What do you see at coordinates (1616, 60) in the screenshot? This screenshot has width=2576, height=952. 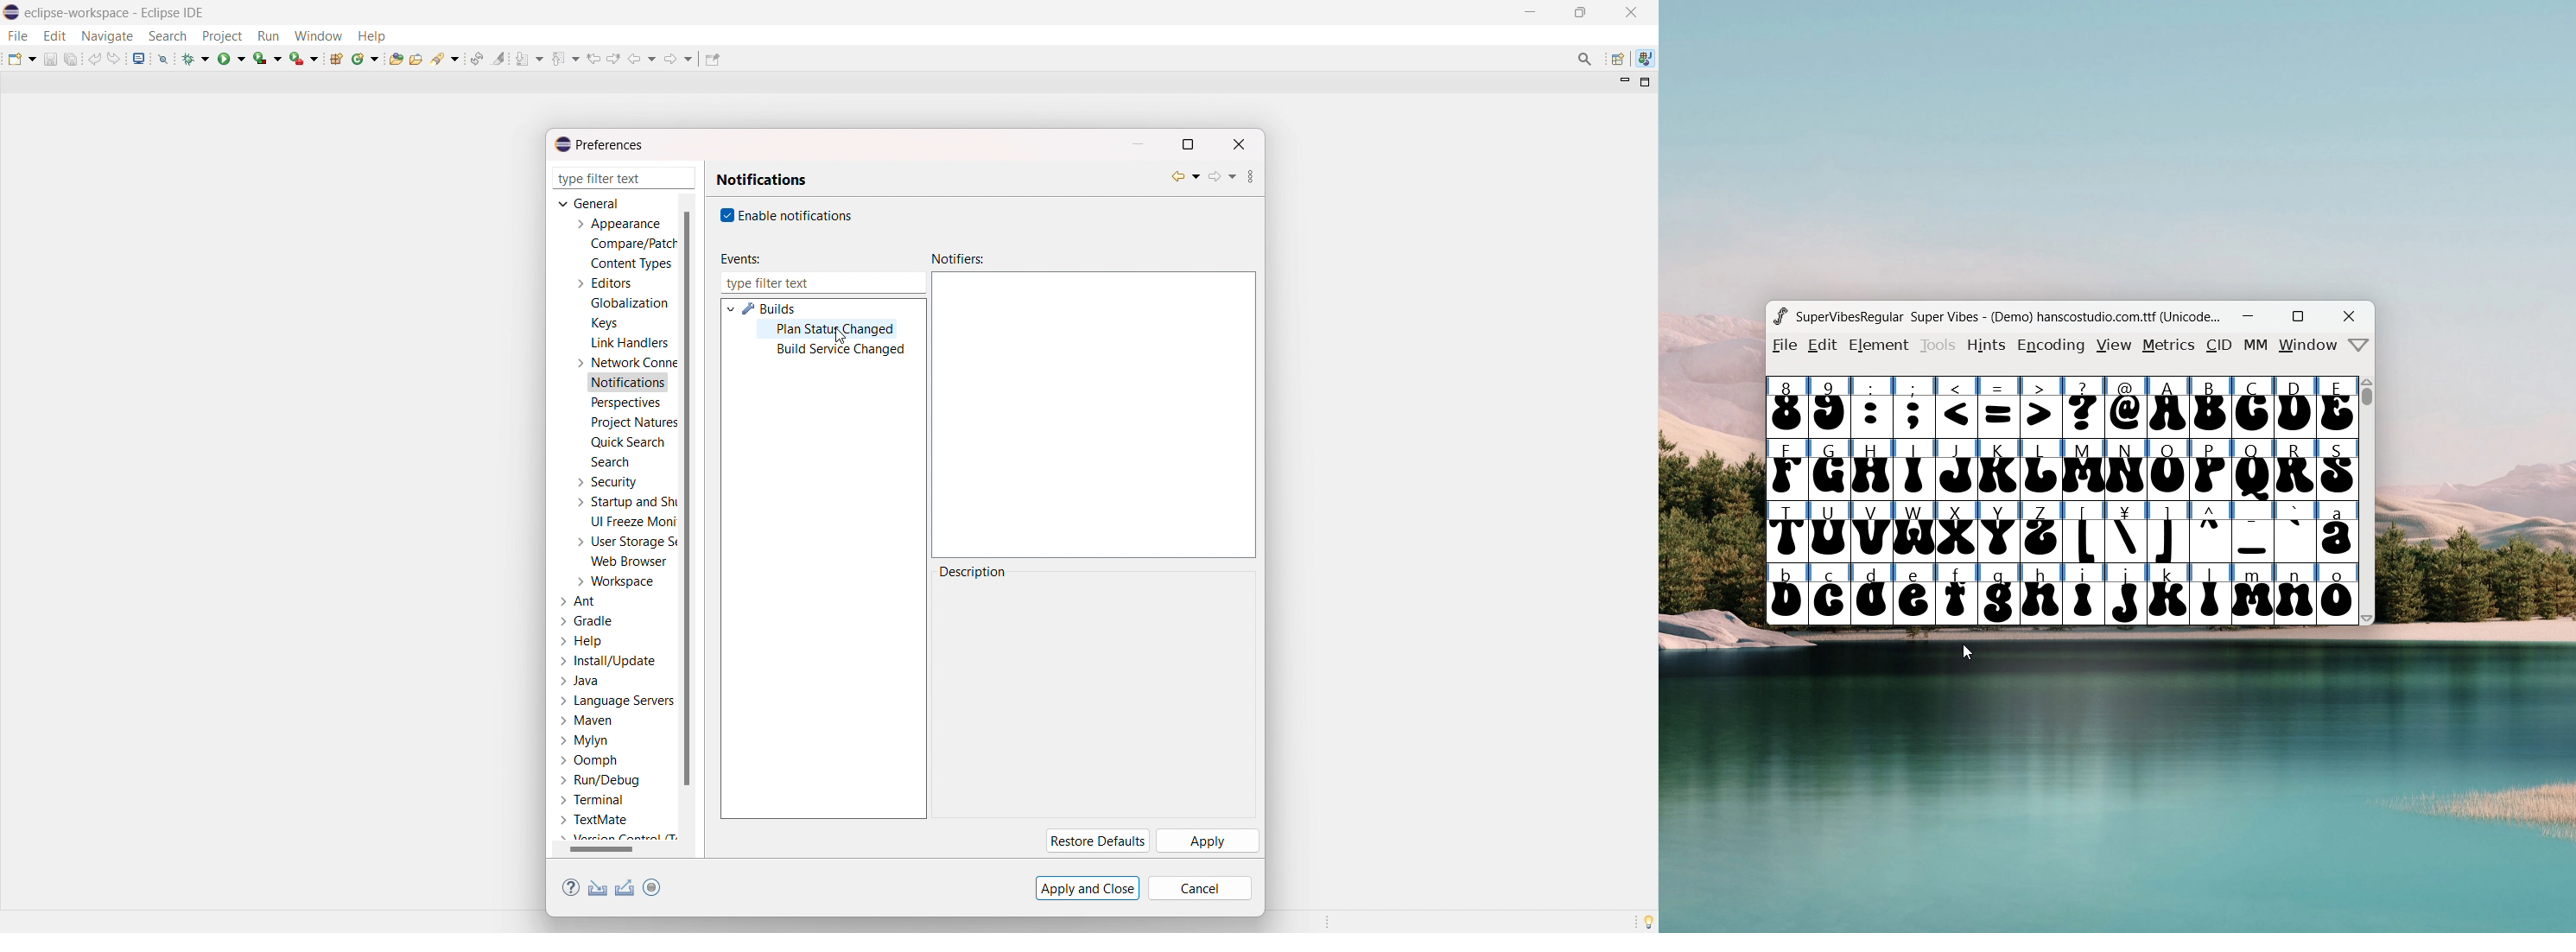 I see `open perspective` at bounding box center [1616, 60].